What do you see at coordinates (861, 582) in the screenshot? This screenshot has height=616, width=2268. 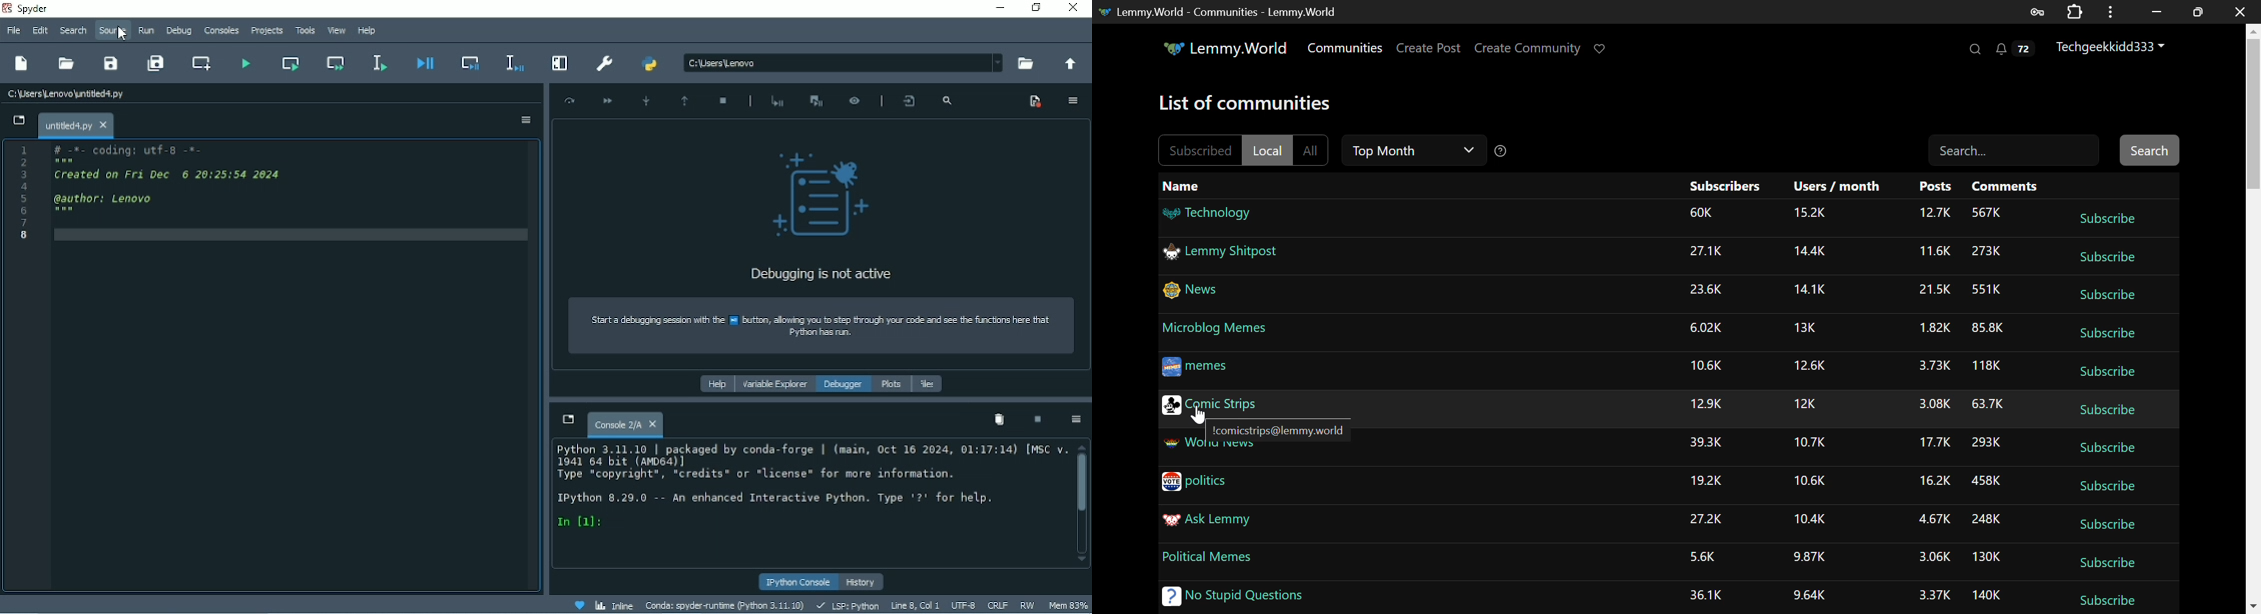 I see `History` at bounding box center [861, 582].